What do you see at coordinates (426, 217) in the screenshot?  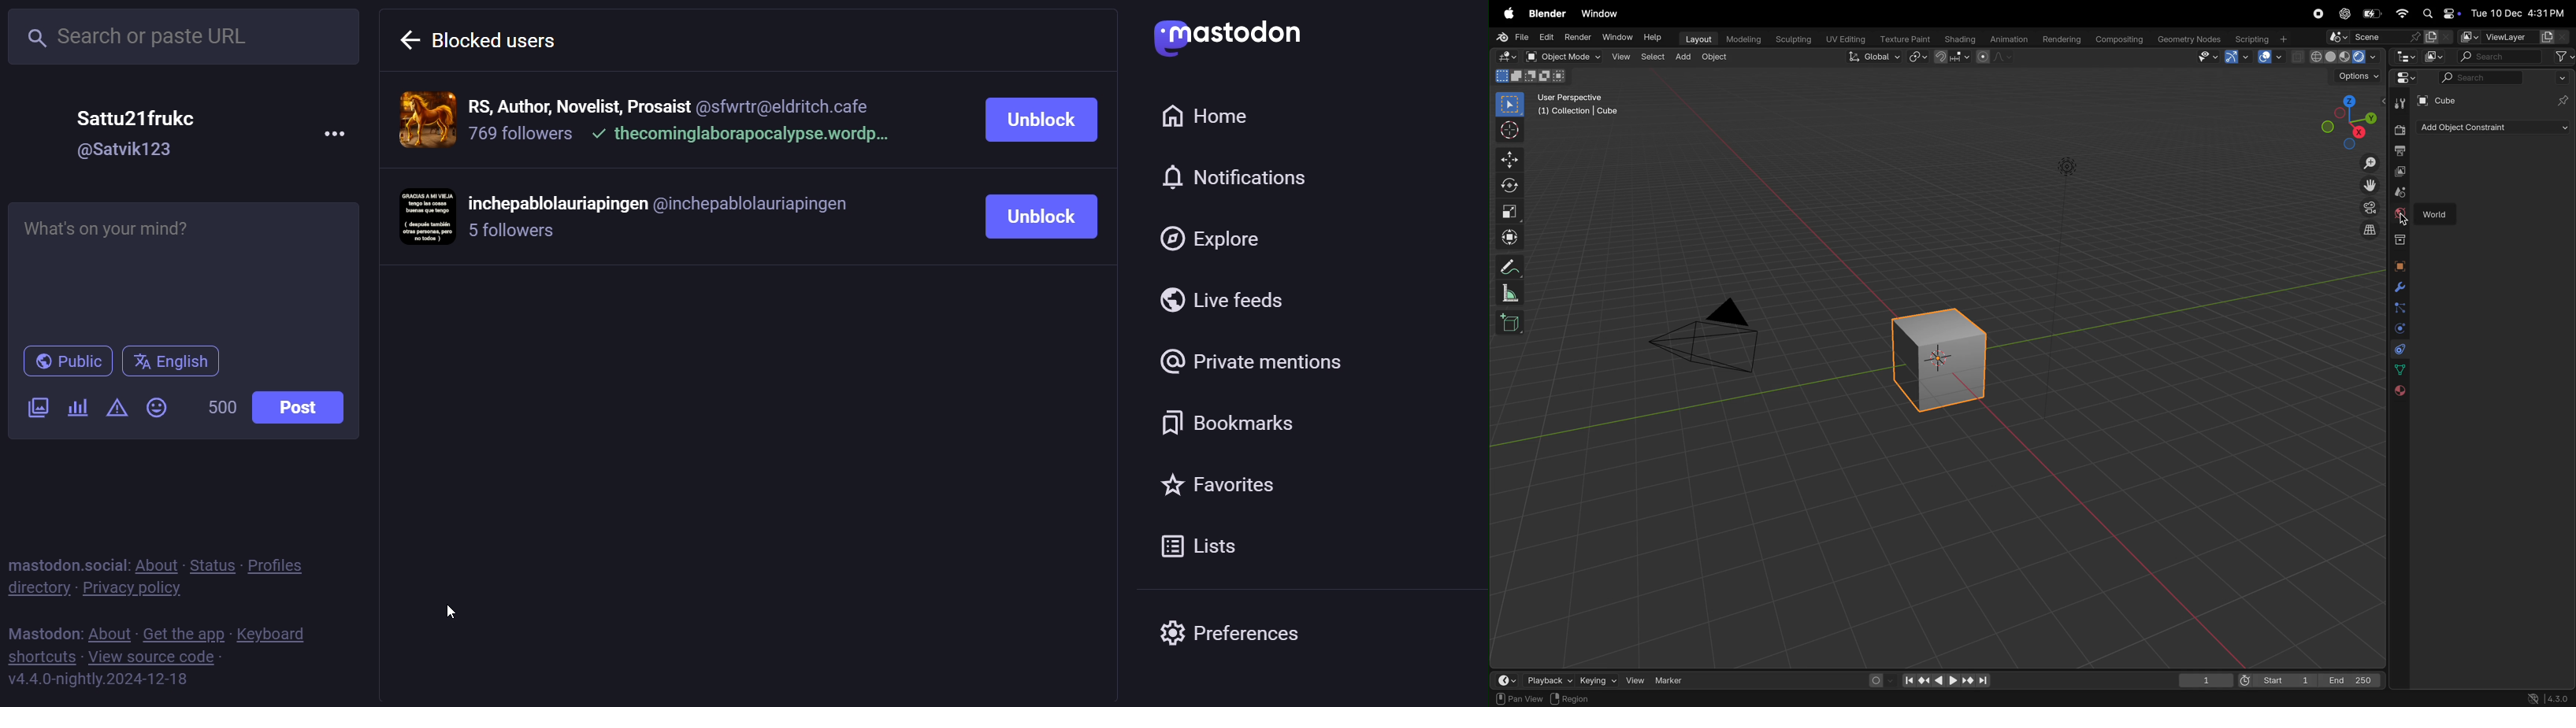 I see `profile picture` at bounding box center [426, 217].